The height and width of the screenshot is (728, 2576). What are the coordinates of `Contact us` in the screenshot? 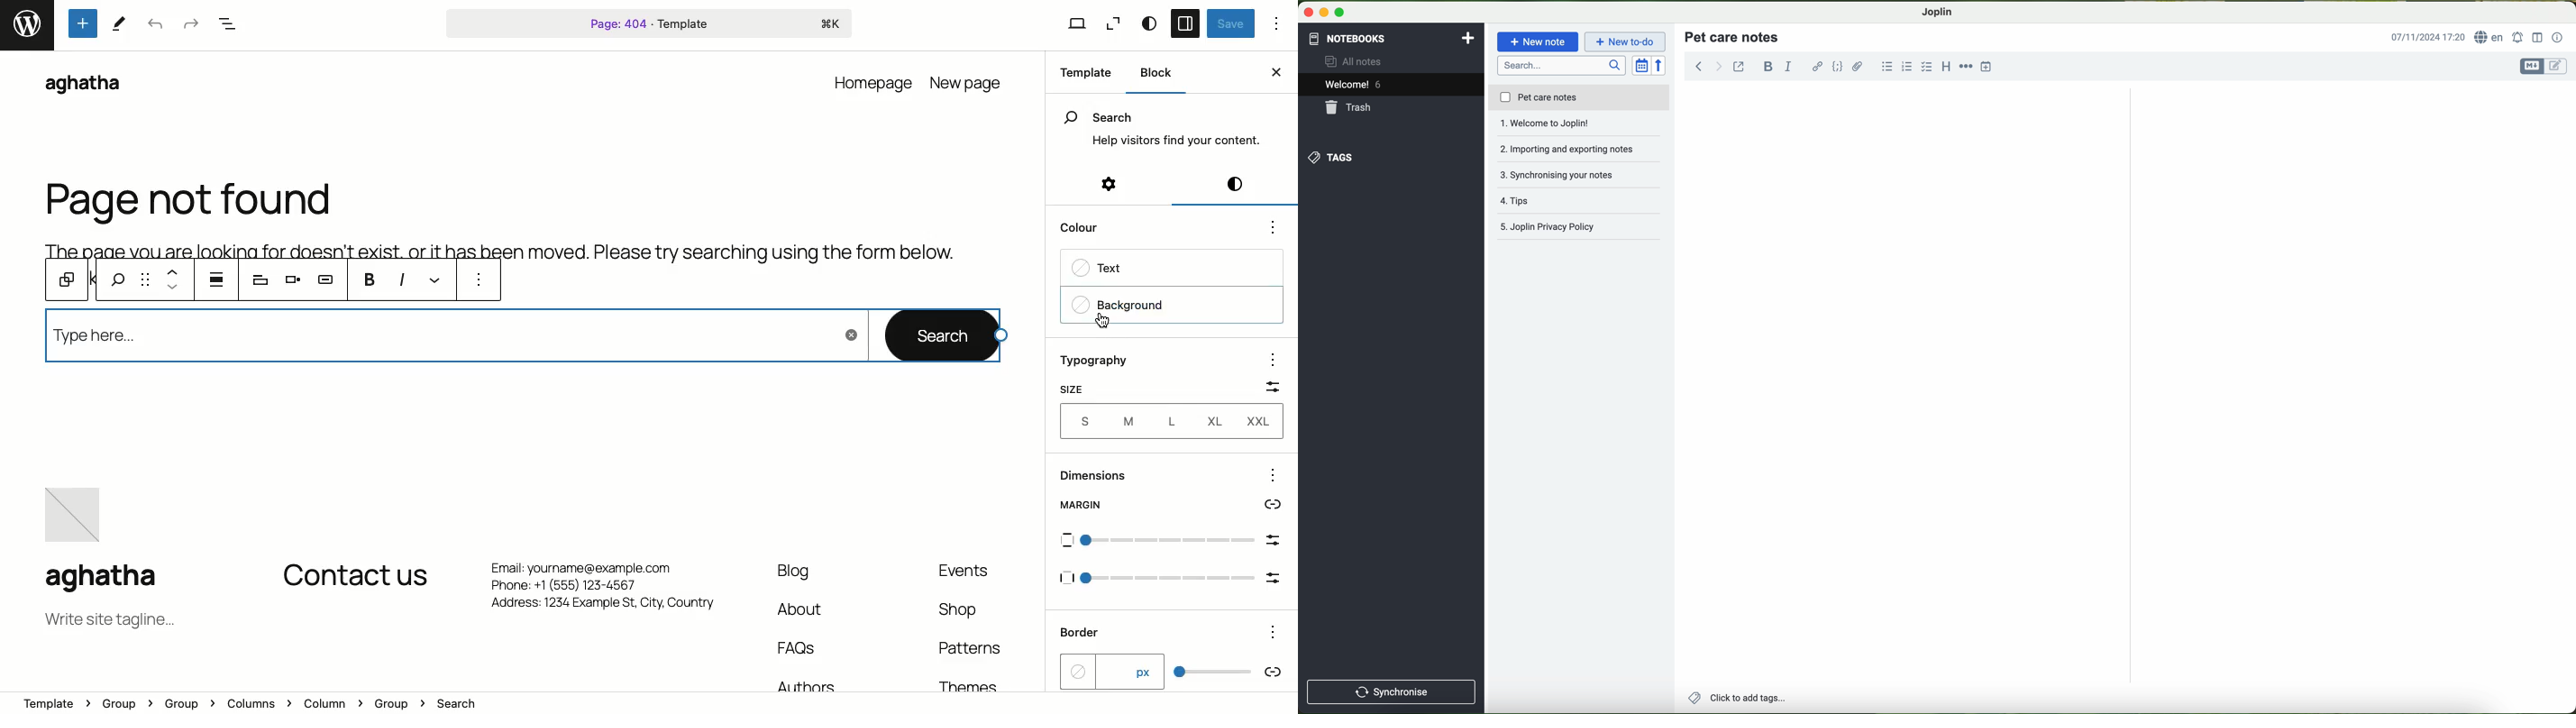 It's located at (355, 577).